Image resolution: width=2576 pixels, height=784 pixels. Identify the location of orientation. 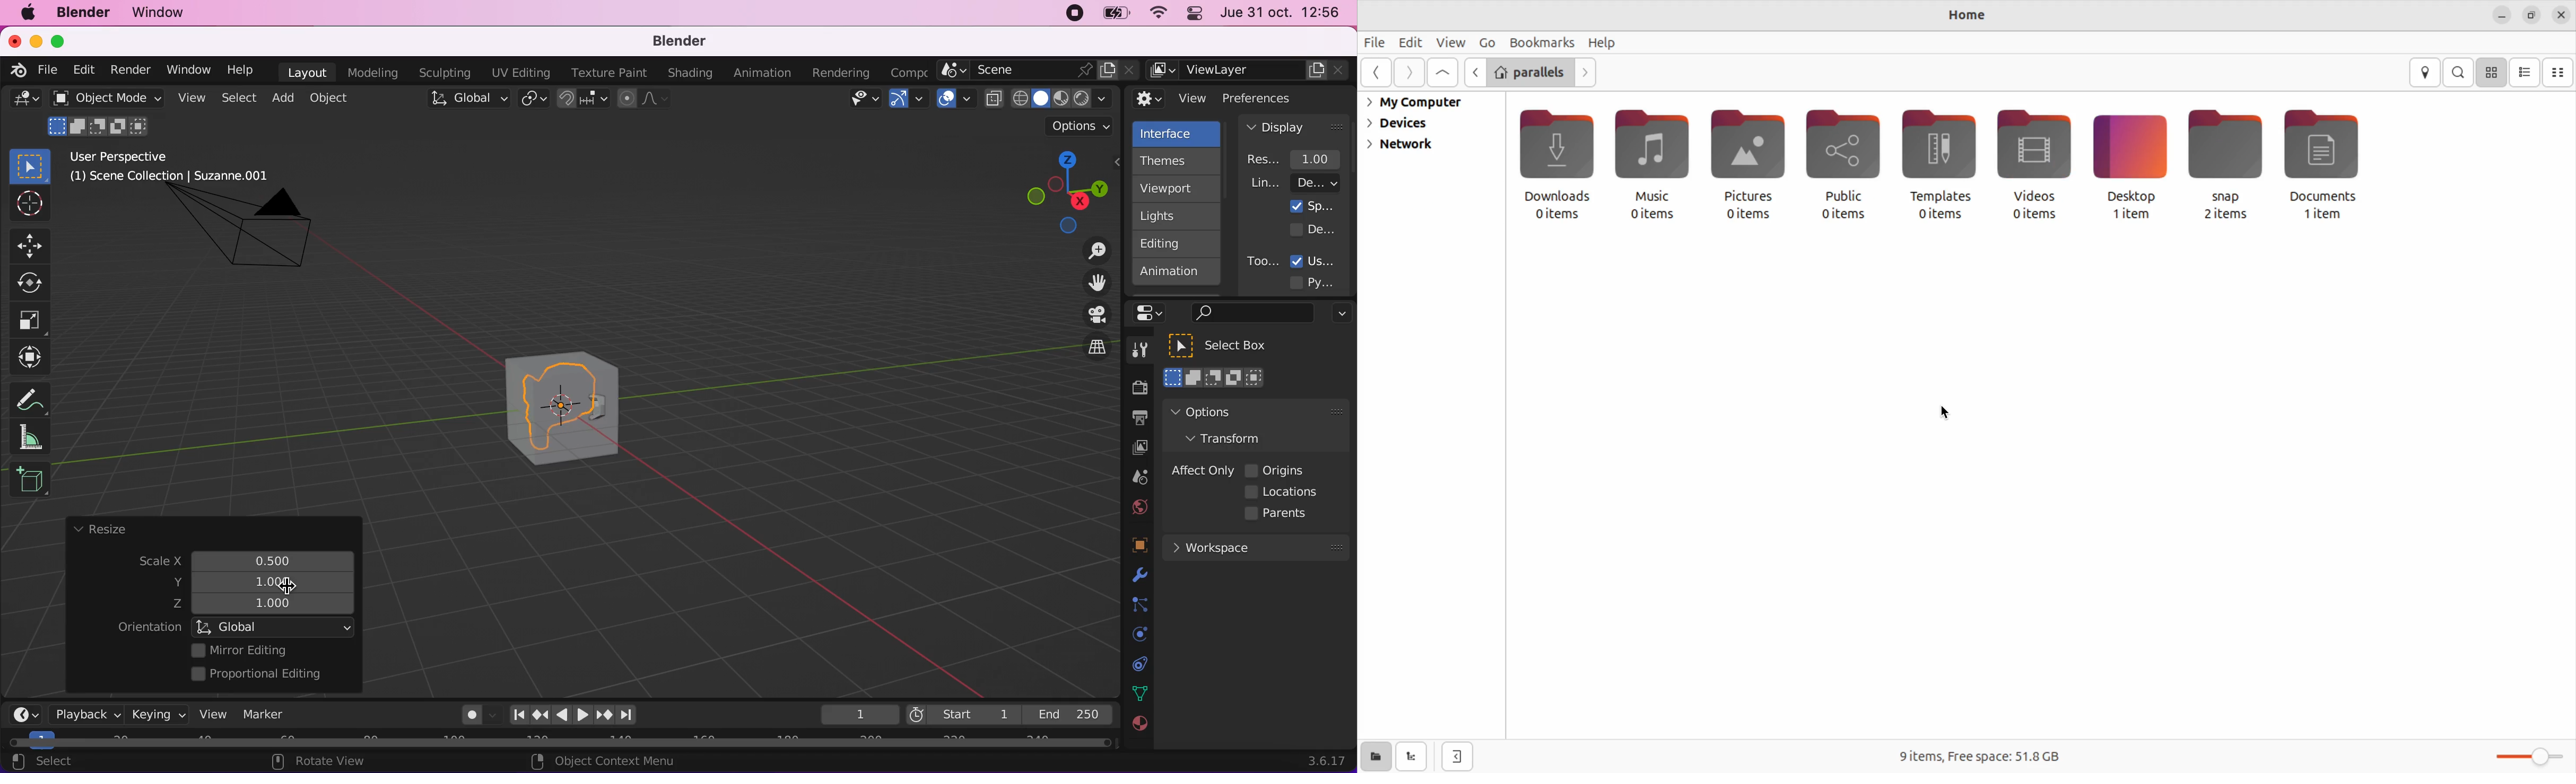
(149, 628).